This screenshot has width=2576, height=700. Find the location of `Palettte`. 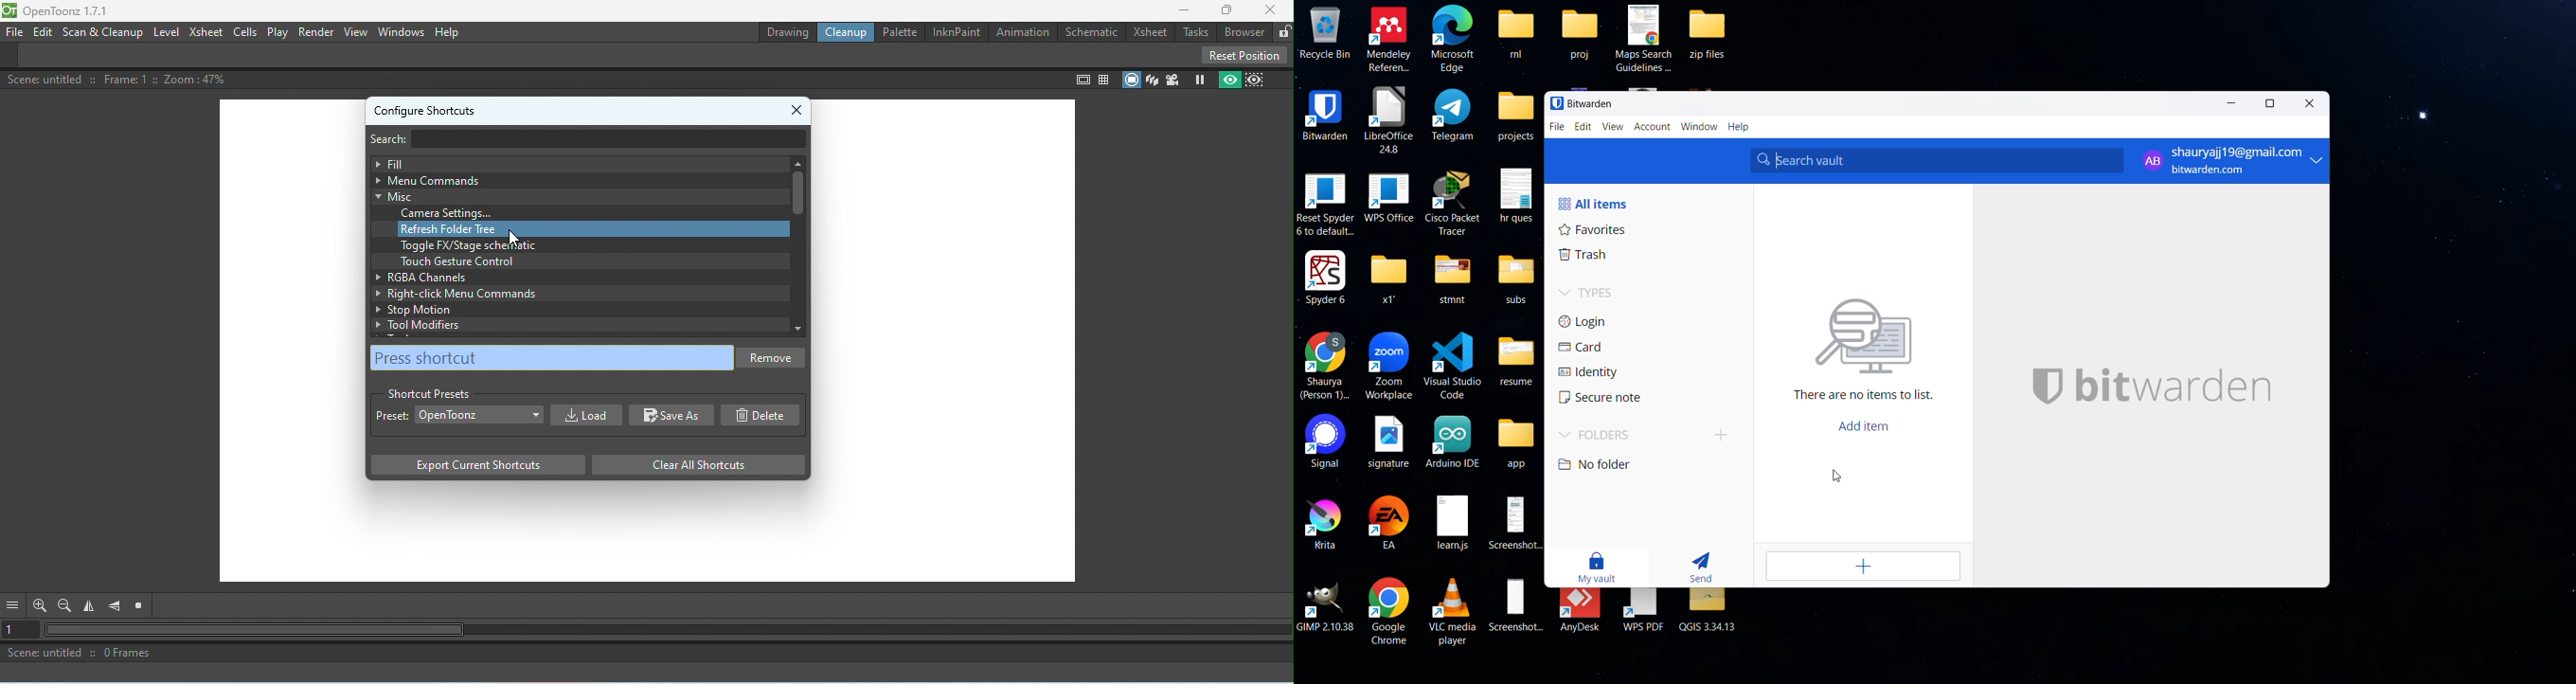

Palettte is located at coordinates (899, 32).